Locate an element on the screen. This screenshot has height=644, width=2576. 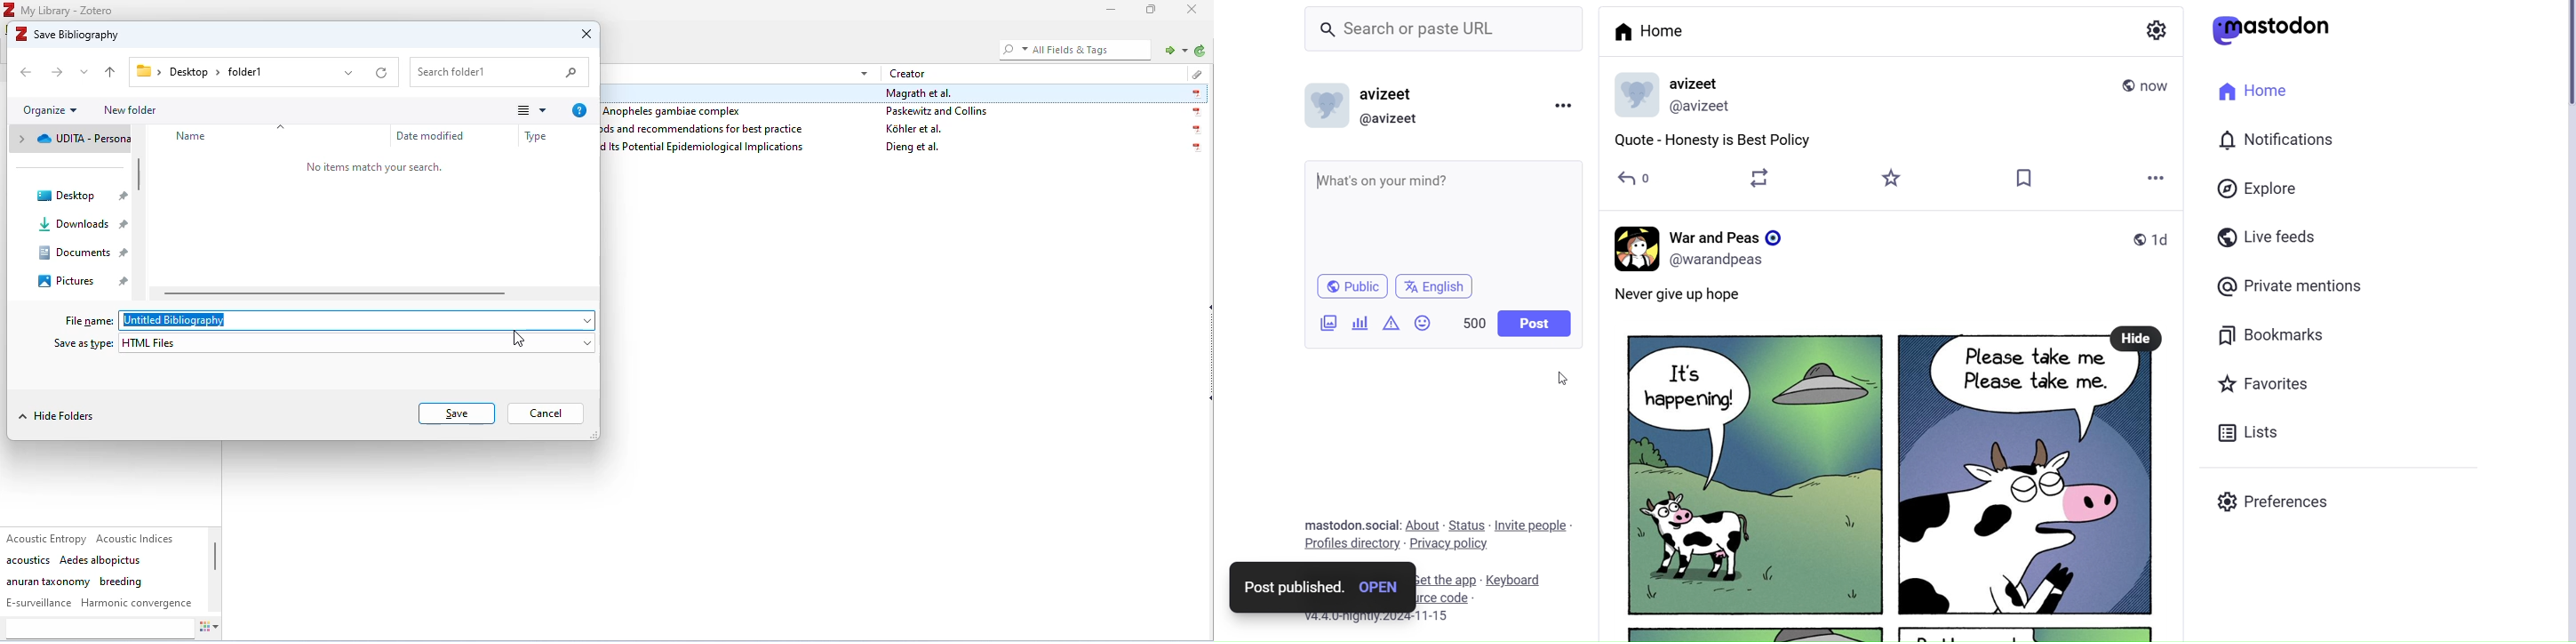
drop down is located at coordinates (288, 123).